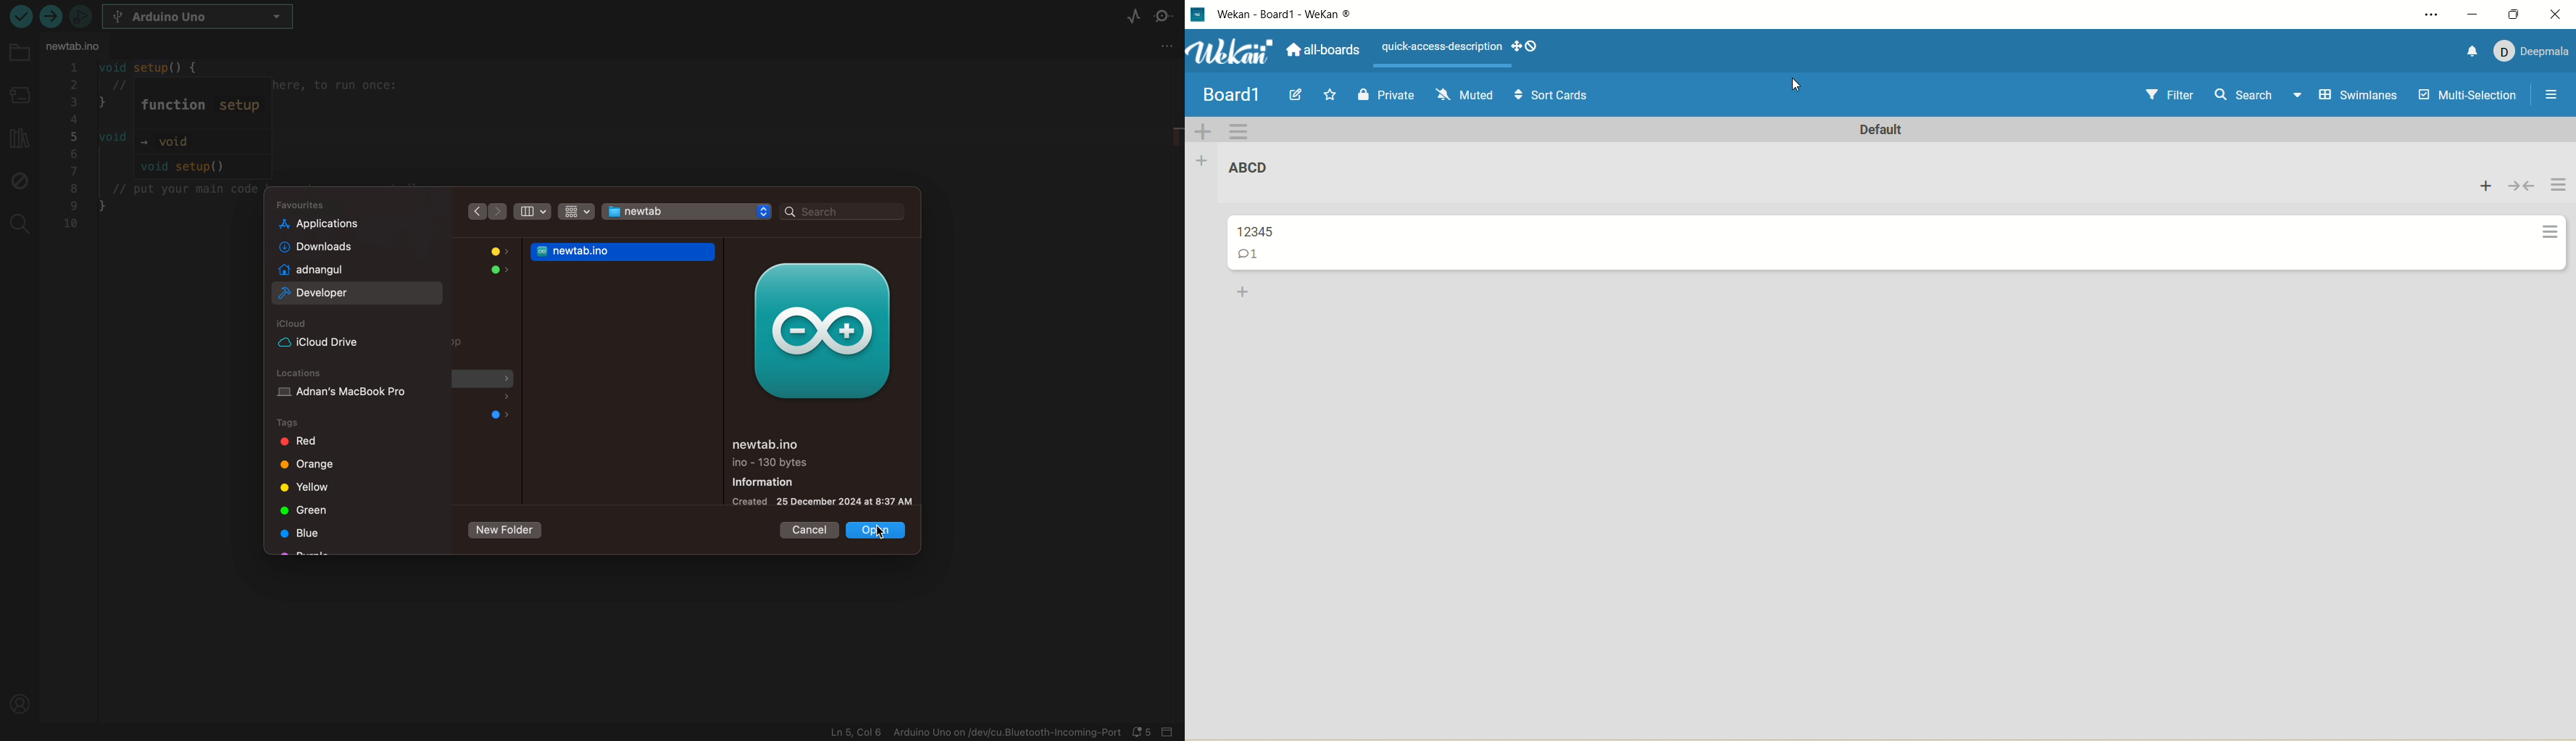 The image size is (2576, 756). Describe the element at coordinates (2556, 14) in the screenshot. I see `close` at that location.